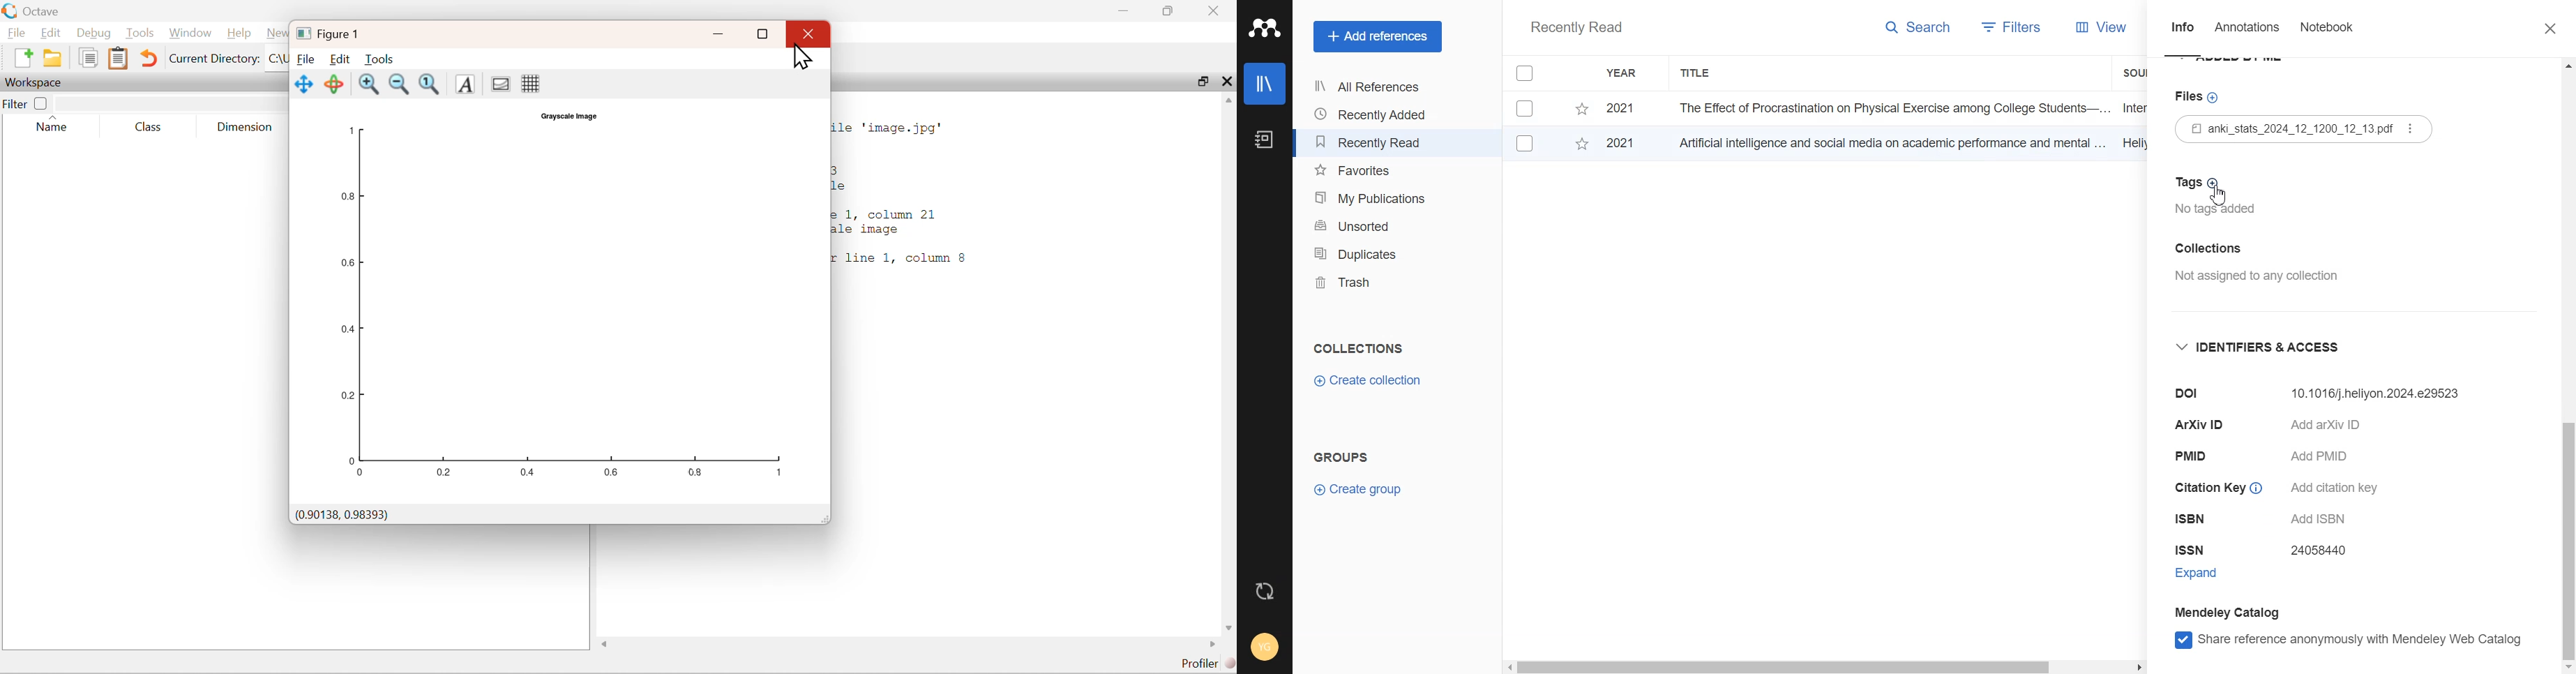 The height and width of the screenshot is (700, 2576). I want to click on Profiler, so click(1205, 664).